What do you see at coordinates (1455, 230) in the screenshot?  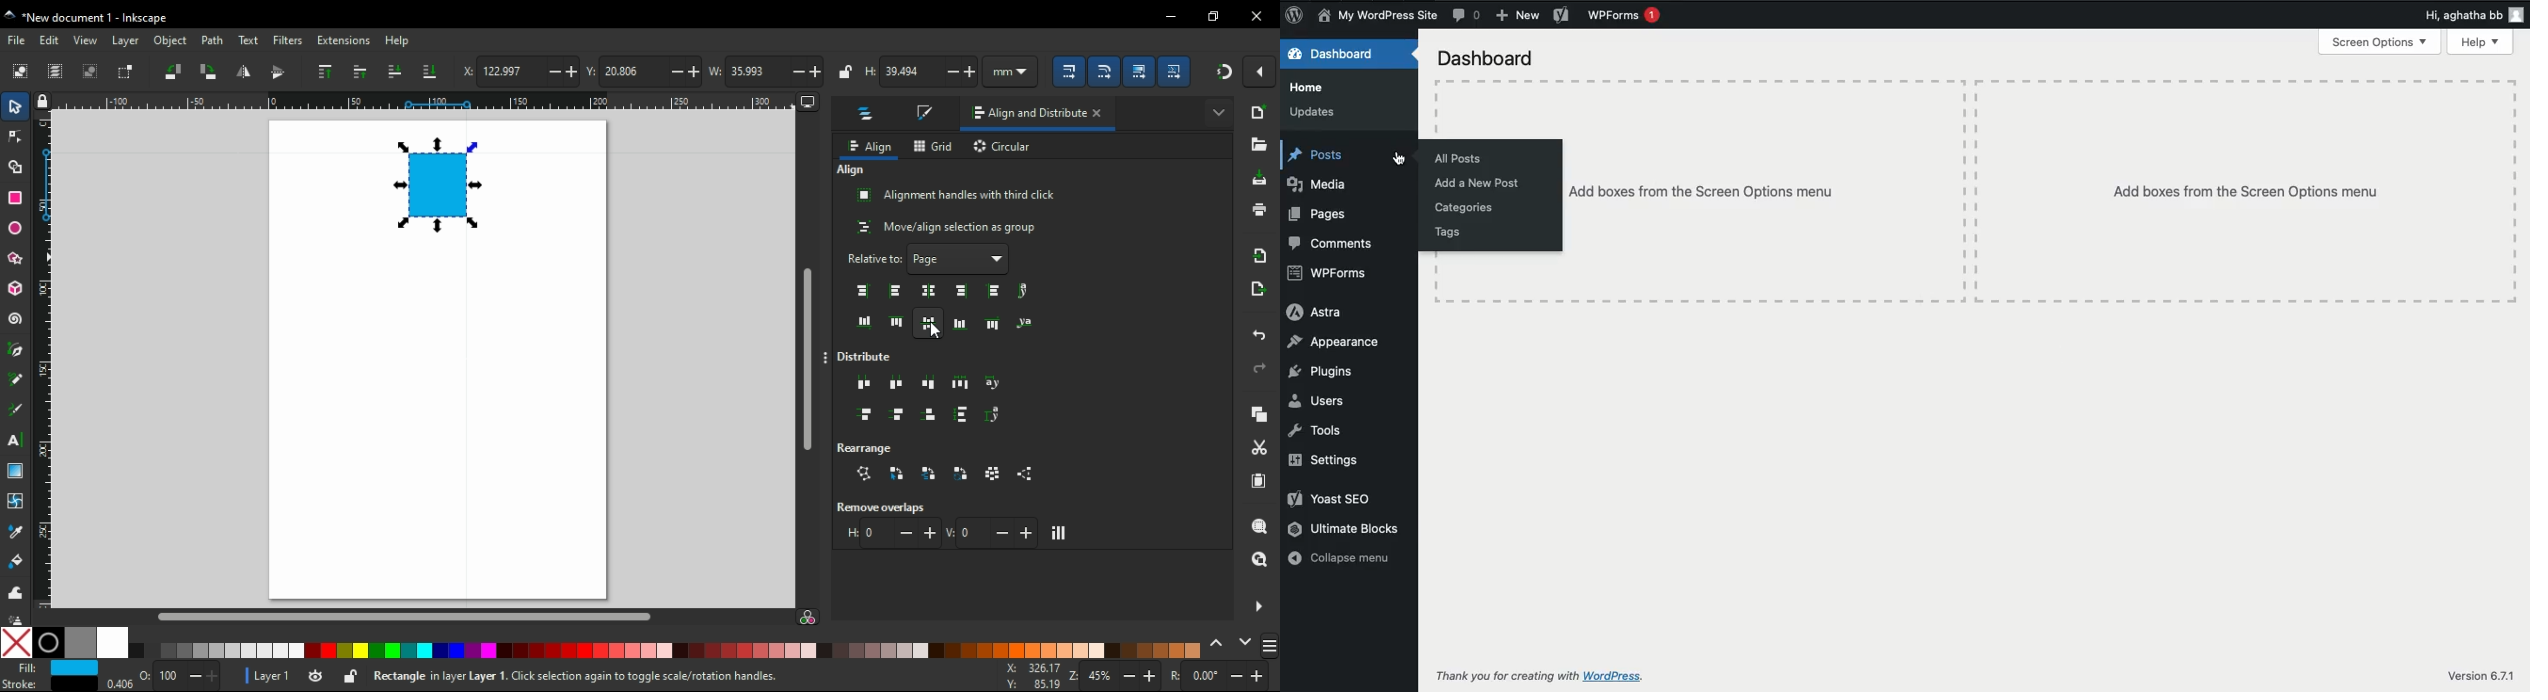 I see `Tags` at bounding box center [1455, 230].